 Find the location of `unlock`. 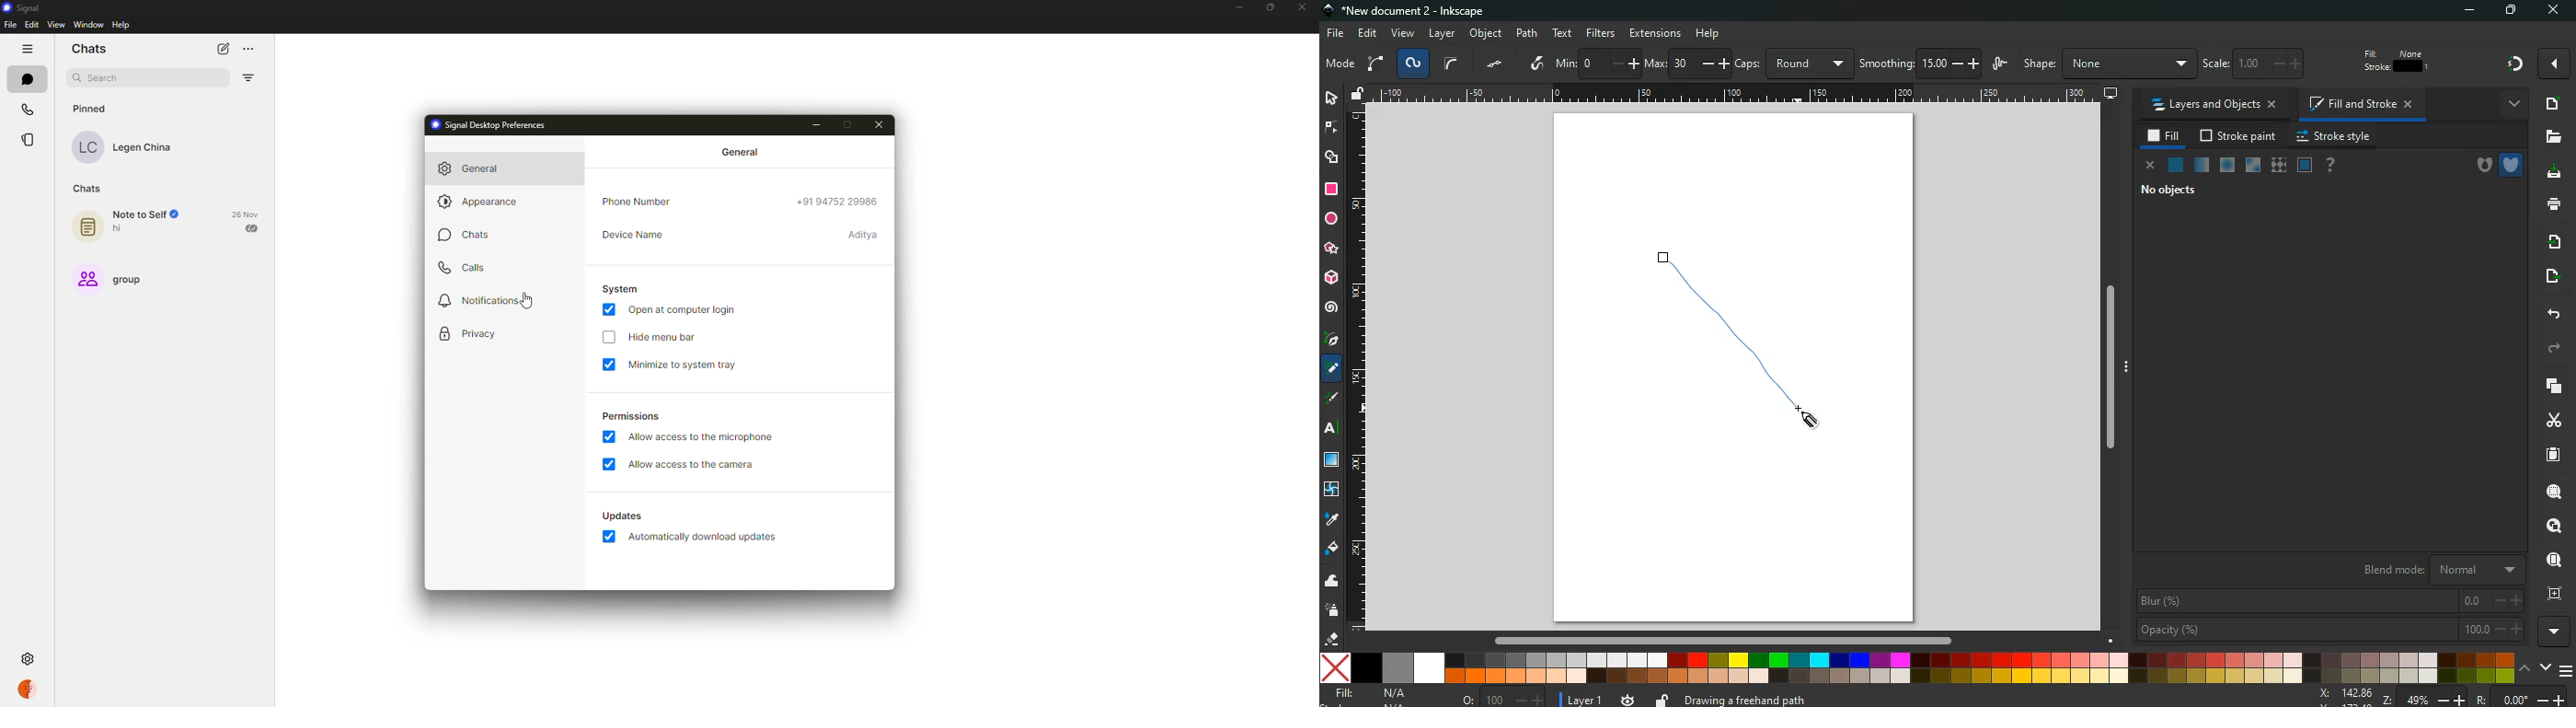

unlock is located at coordinates (1661, 699).